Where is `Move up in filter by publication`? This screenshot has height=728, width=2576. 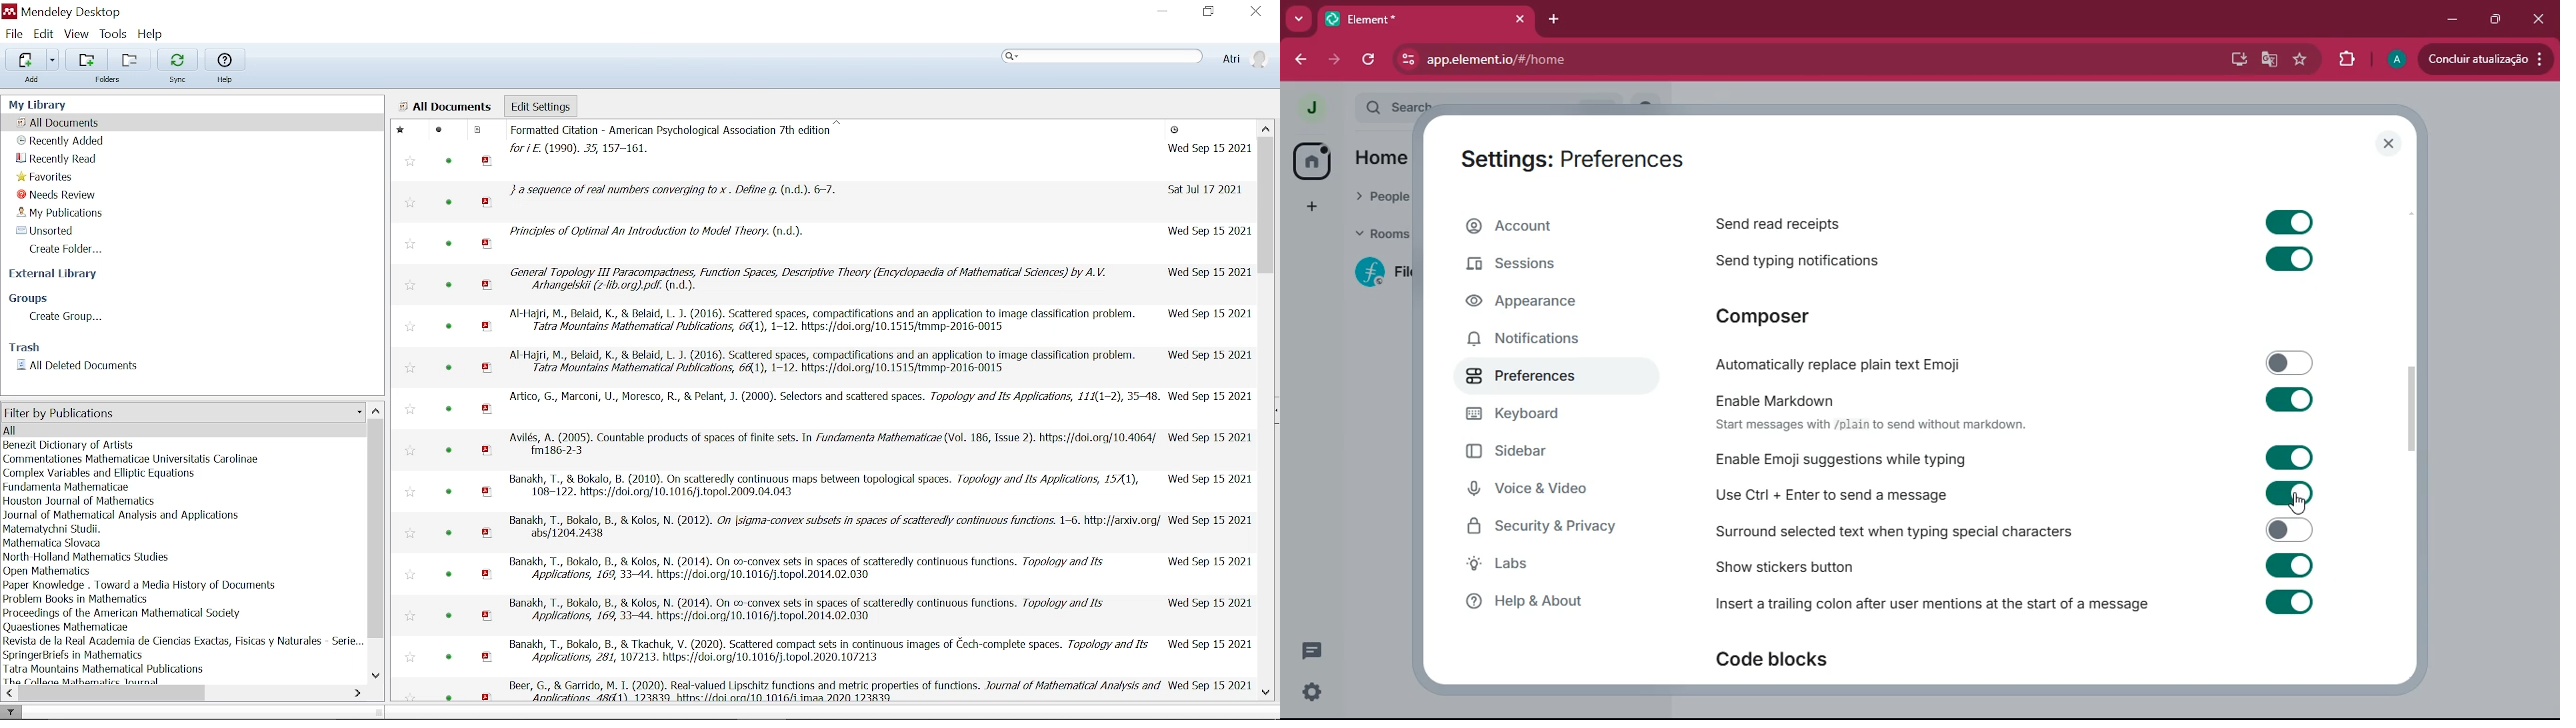
Move up in filter by publication is located at coordinates (376, 410).